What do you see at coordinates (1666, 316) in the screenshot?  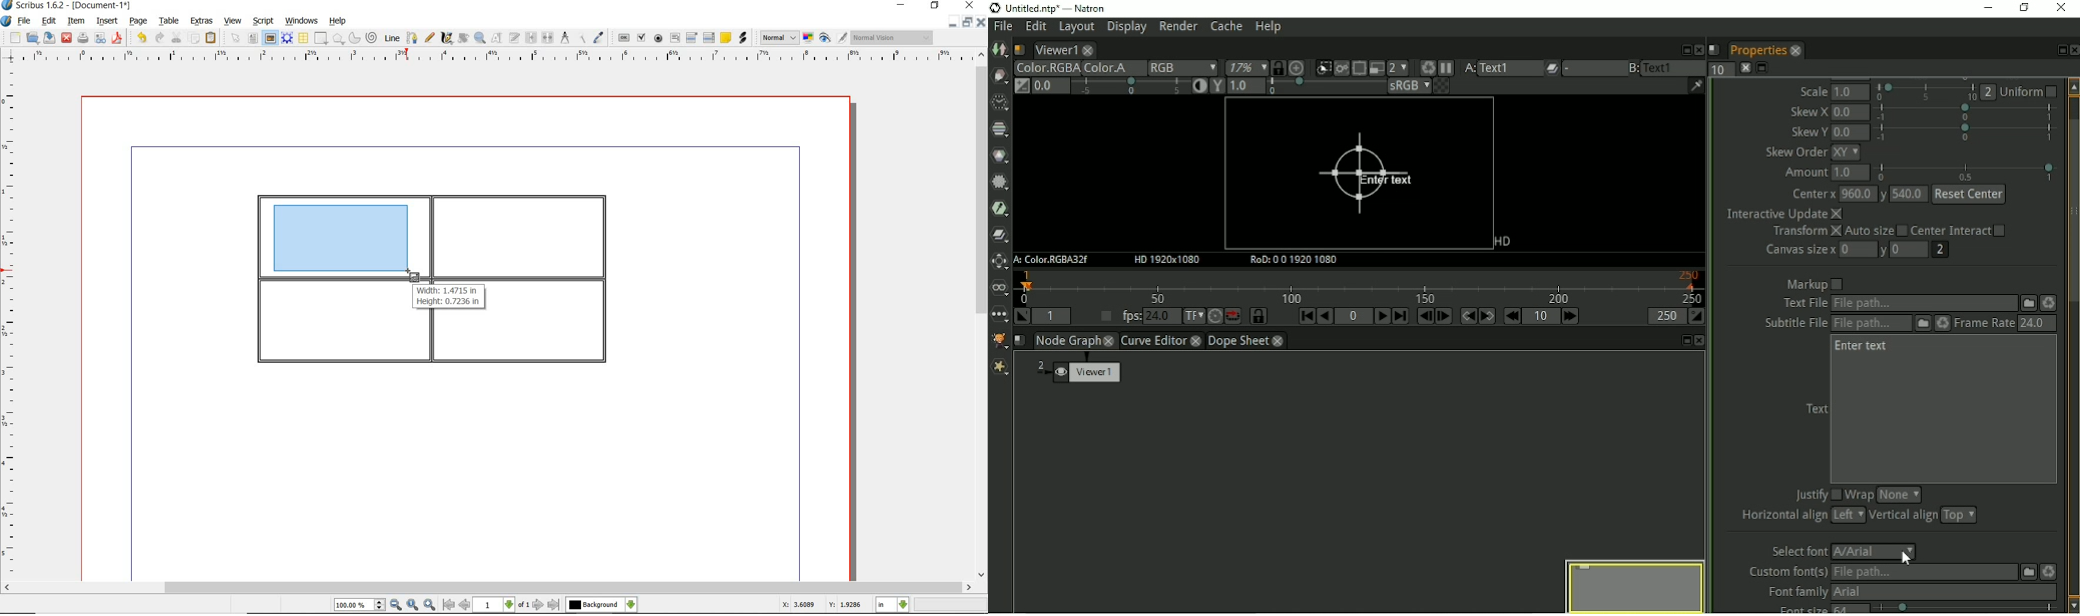 I see `The playback out point` at bounding box center [1666, 316].